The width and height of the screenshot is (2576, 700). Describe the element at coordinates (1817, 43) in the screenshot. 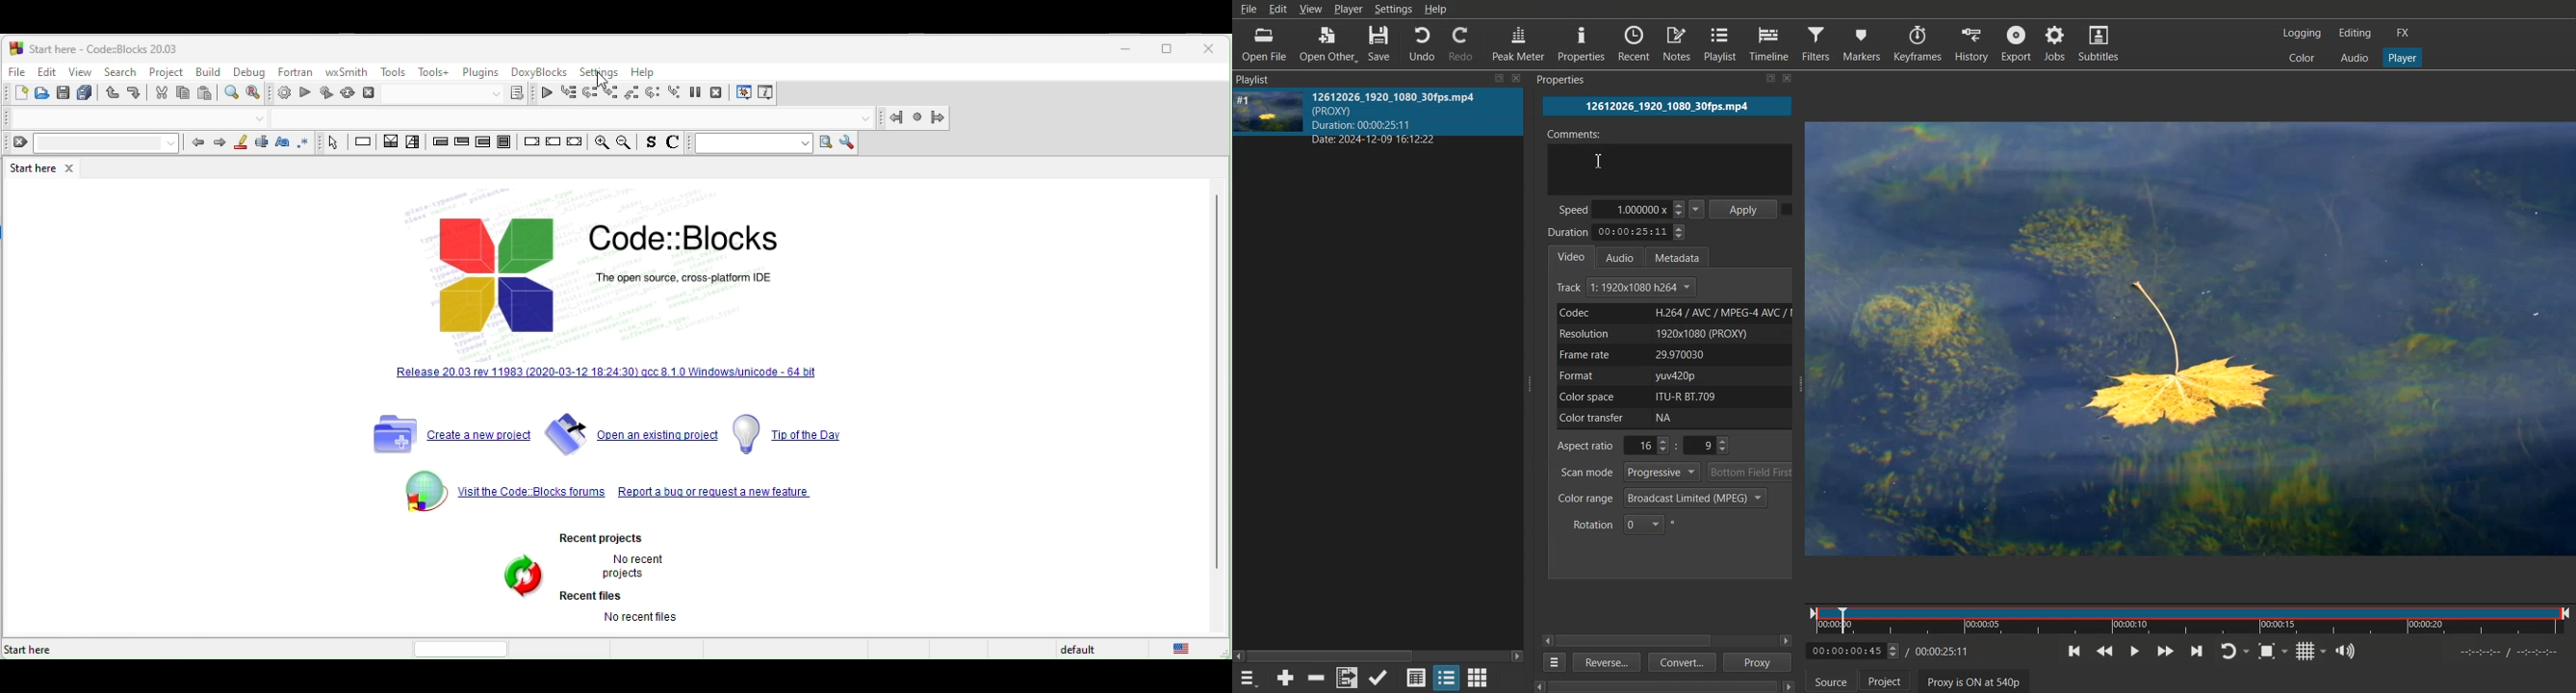

I see `Filters` at that location.